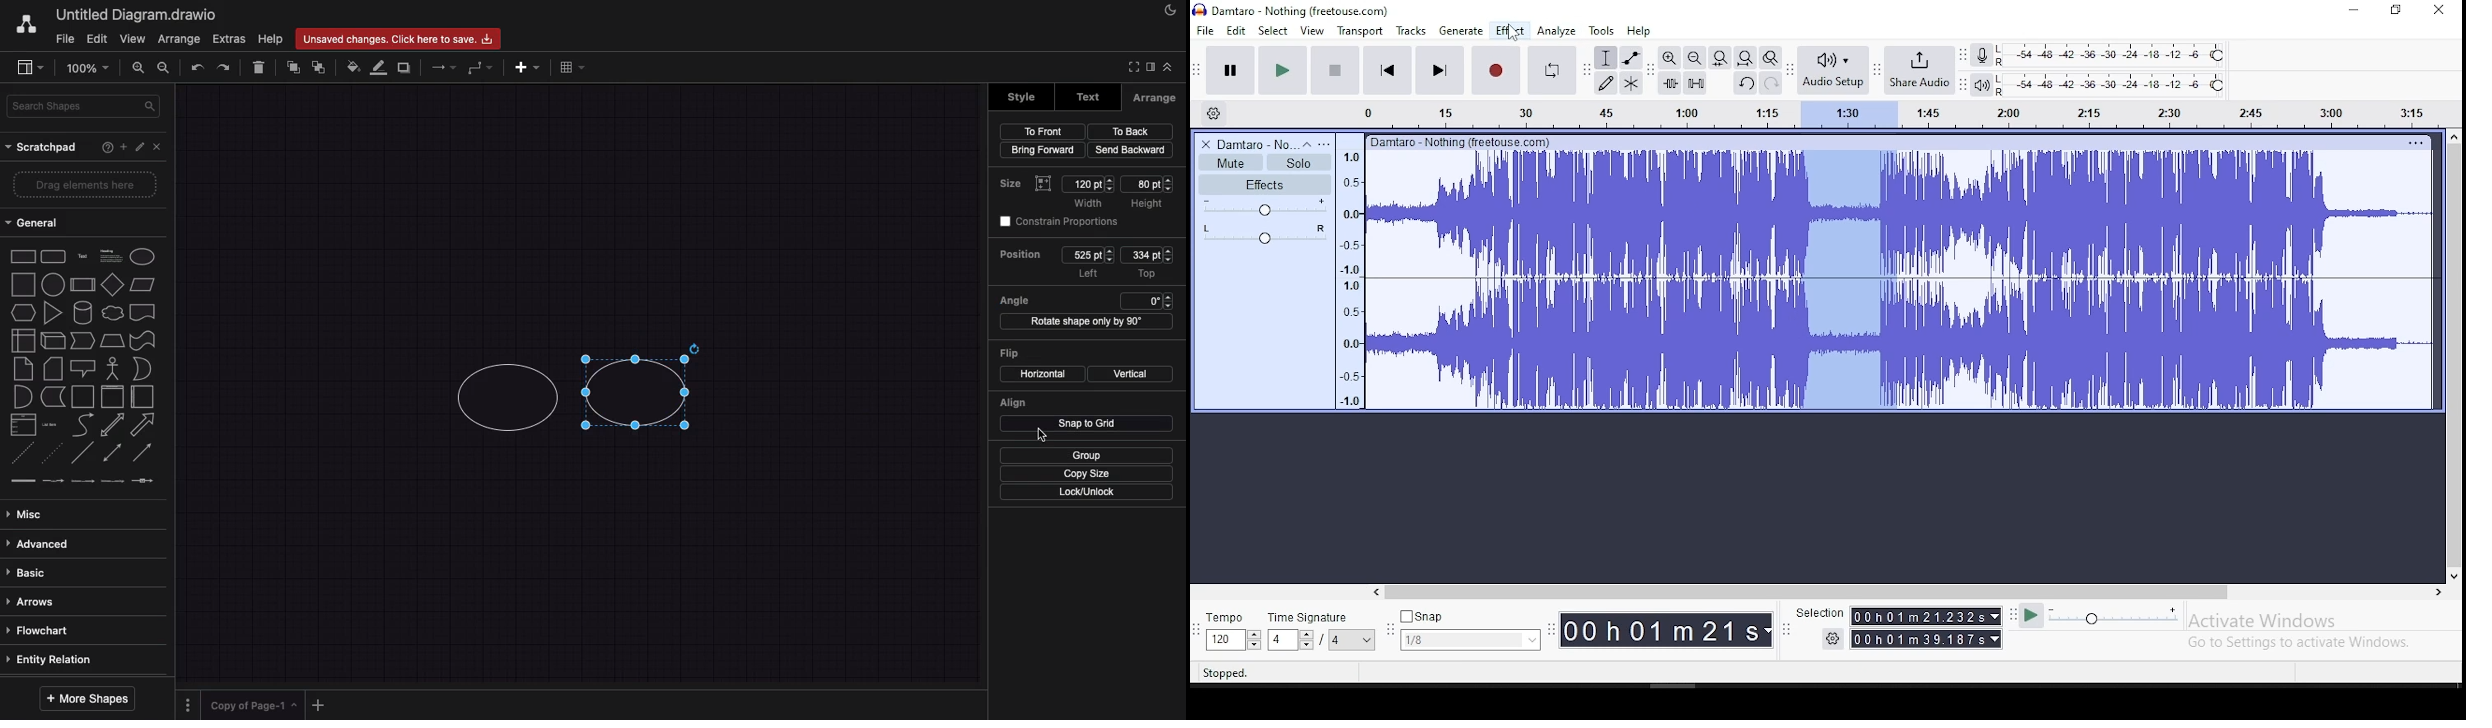 Image resolution: width=2492 pixels, height=728 pixels. I want to click on , so click(1552, 628).